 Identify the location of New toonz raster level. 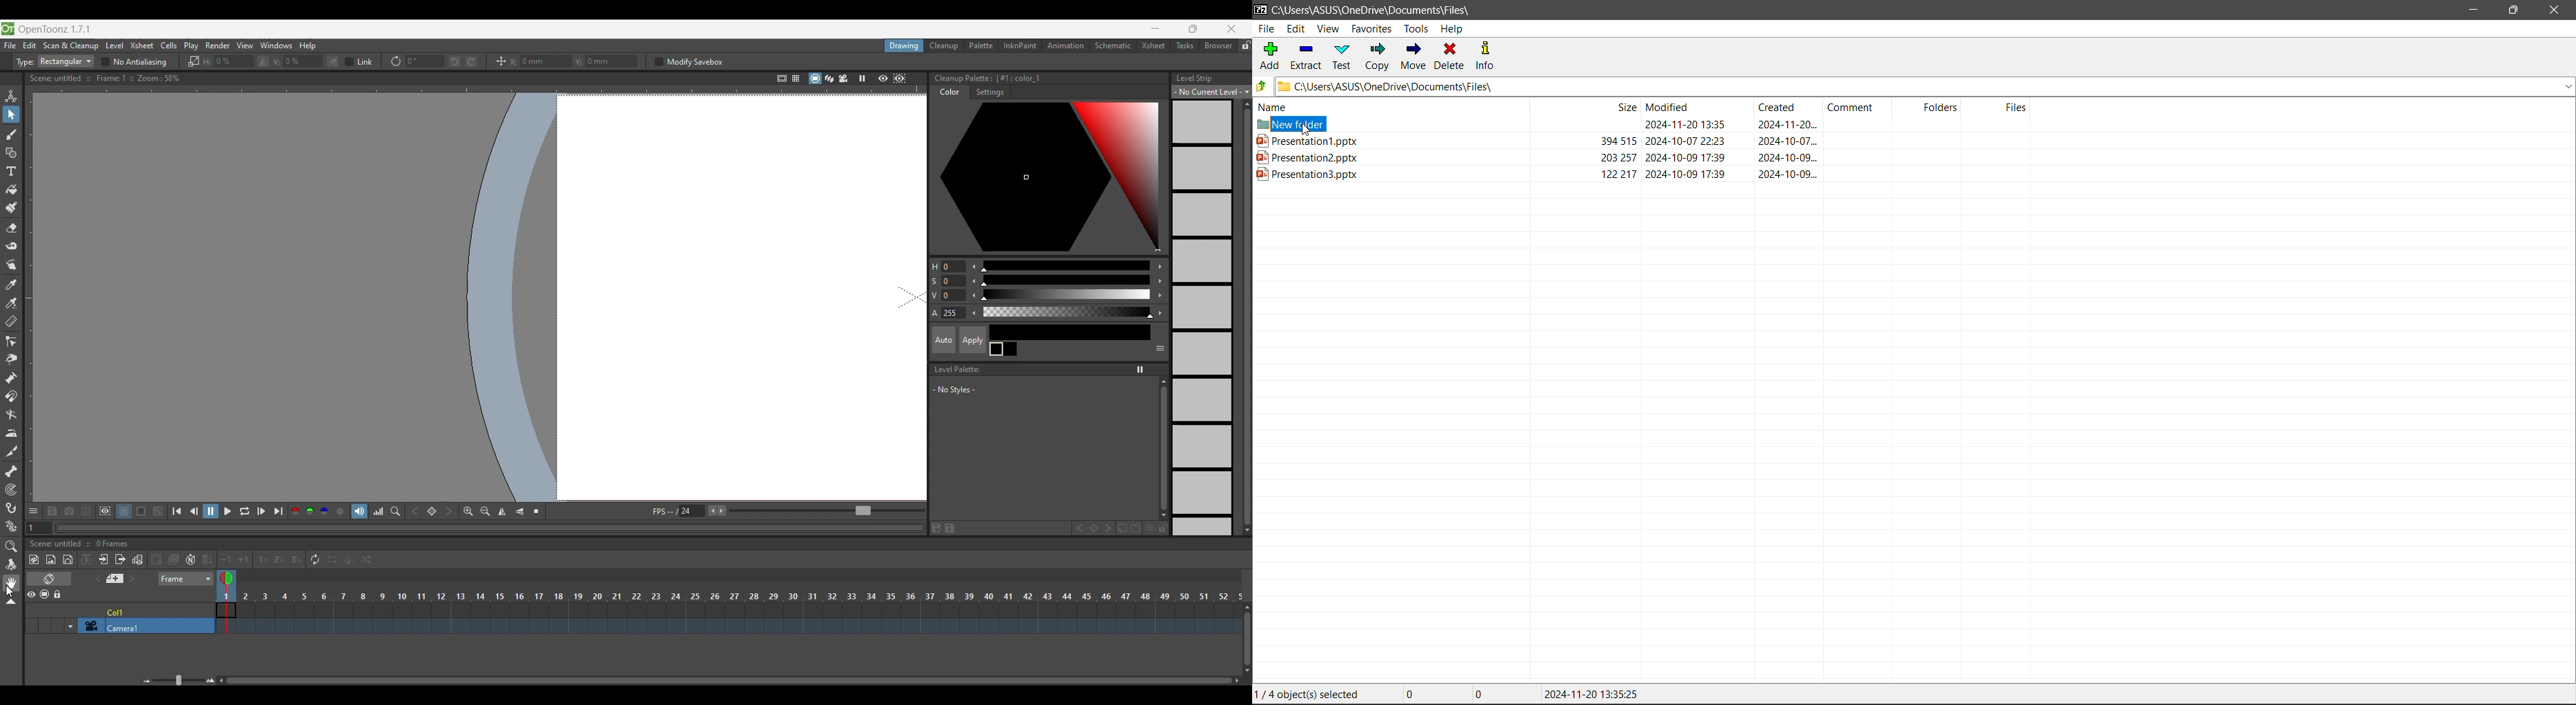
(34, 559).